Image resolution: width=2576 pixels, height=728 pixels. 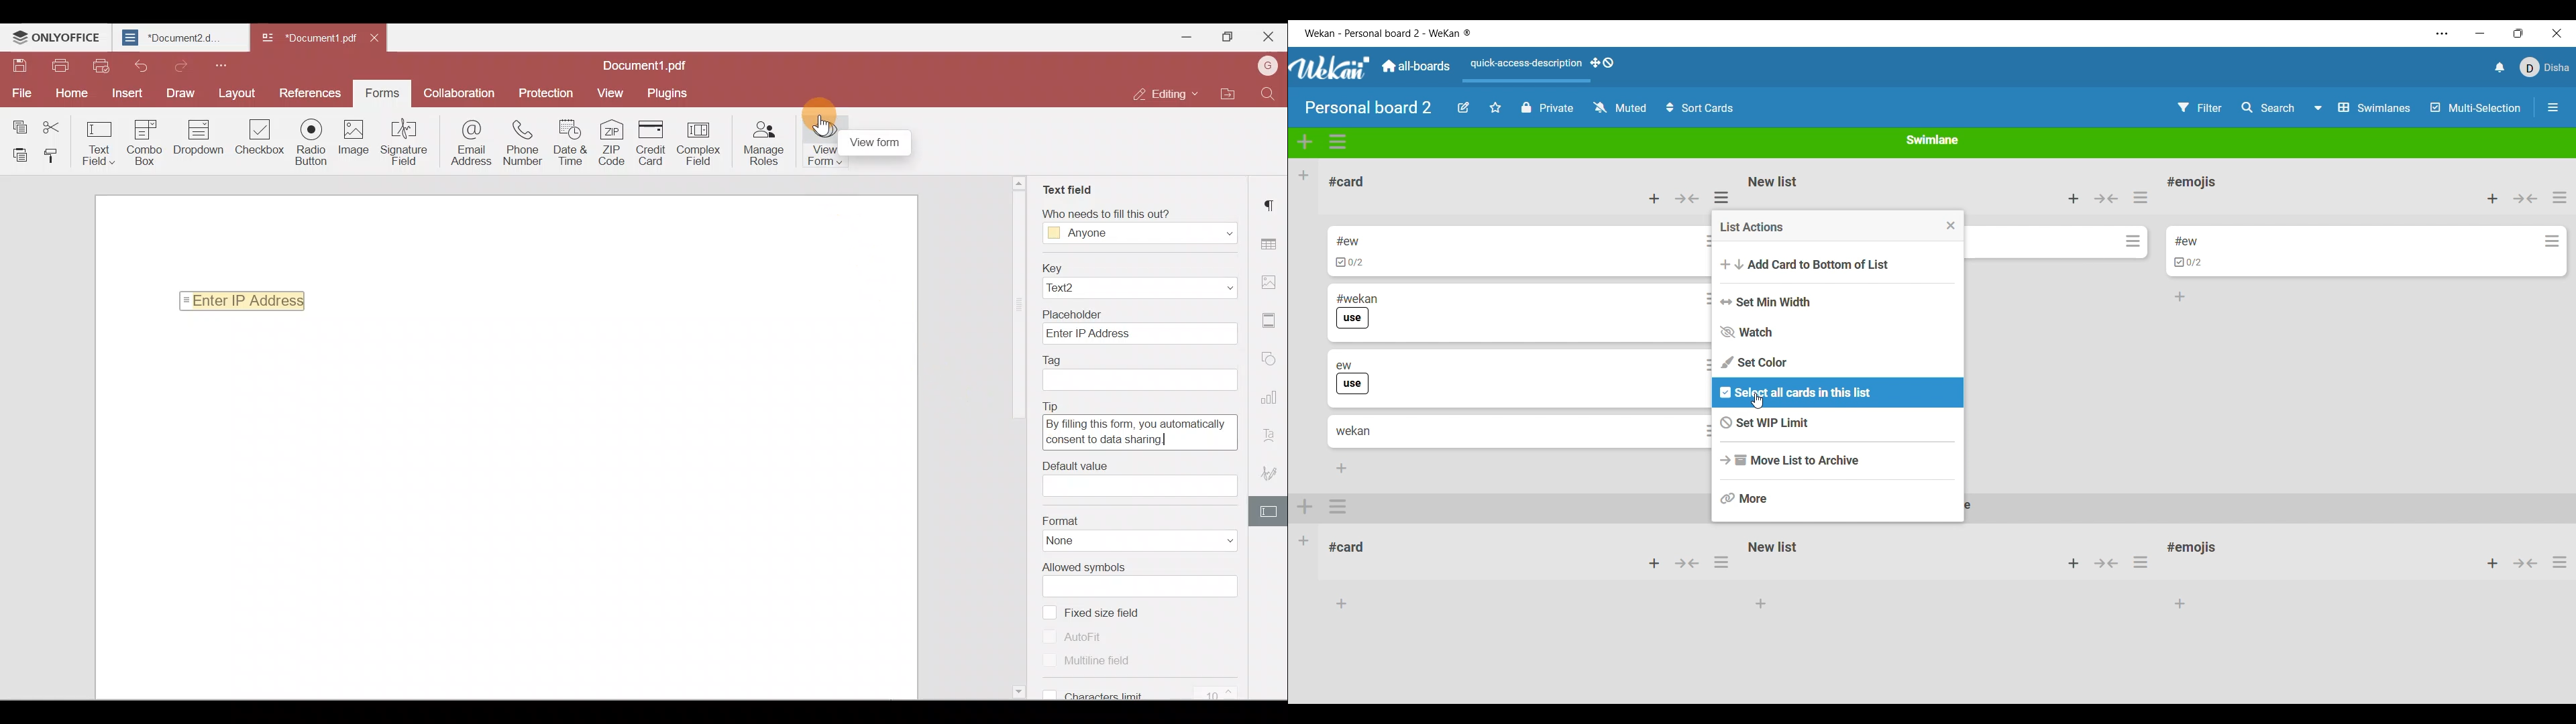 What do you see at coordinates (652, 142) in the screenshot?
I see `Credit card` at bounding box center [652, 142].